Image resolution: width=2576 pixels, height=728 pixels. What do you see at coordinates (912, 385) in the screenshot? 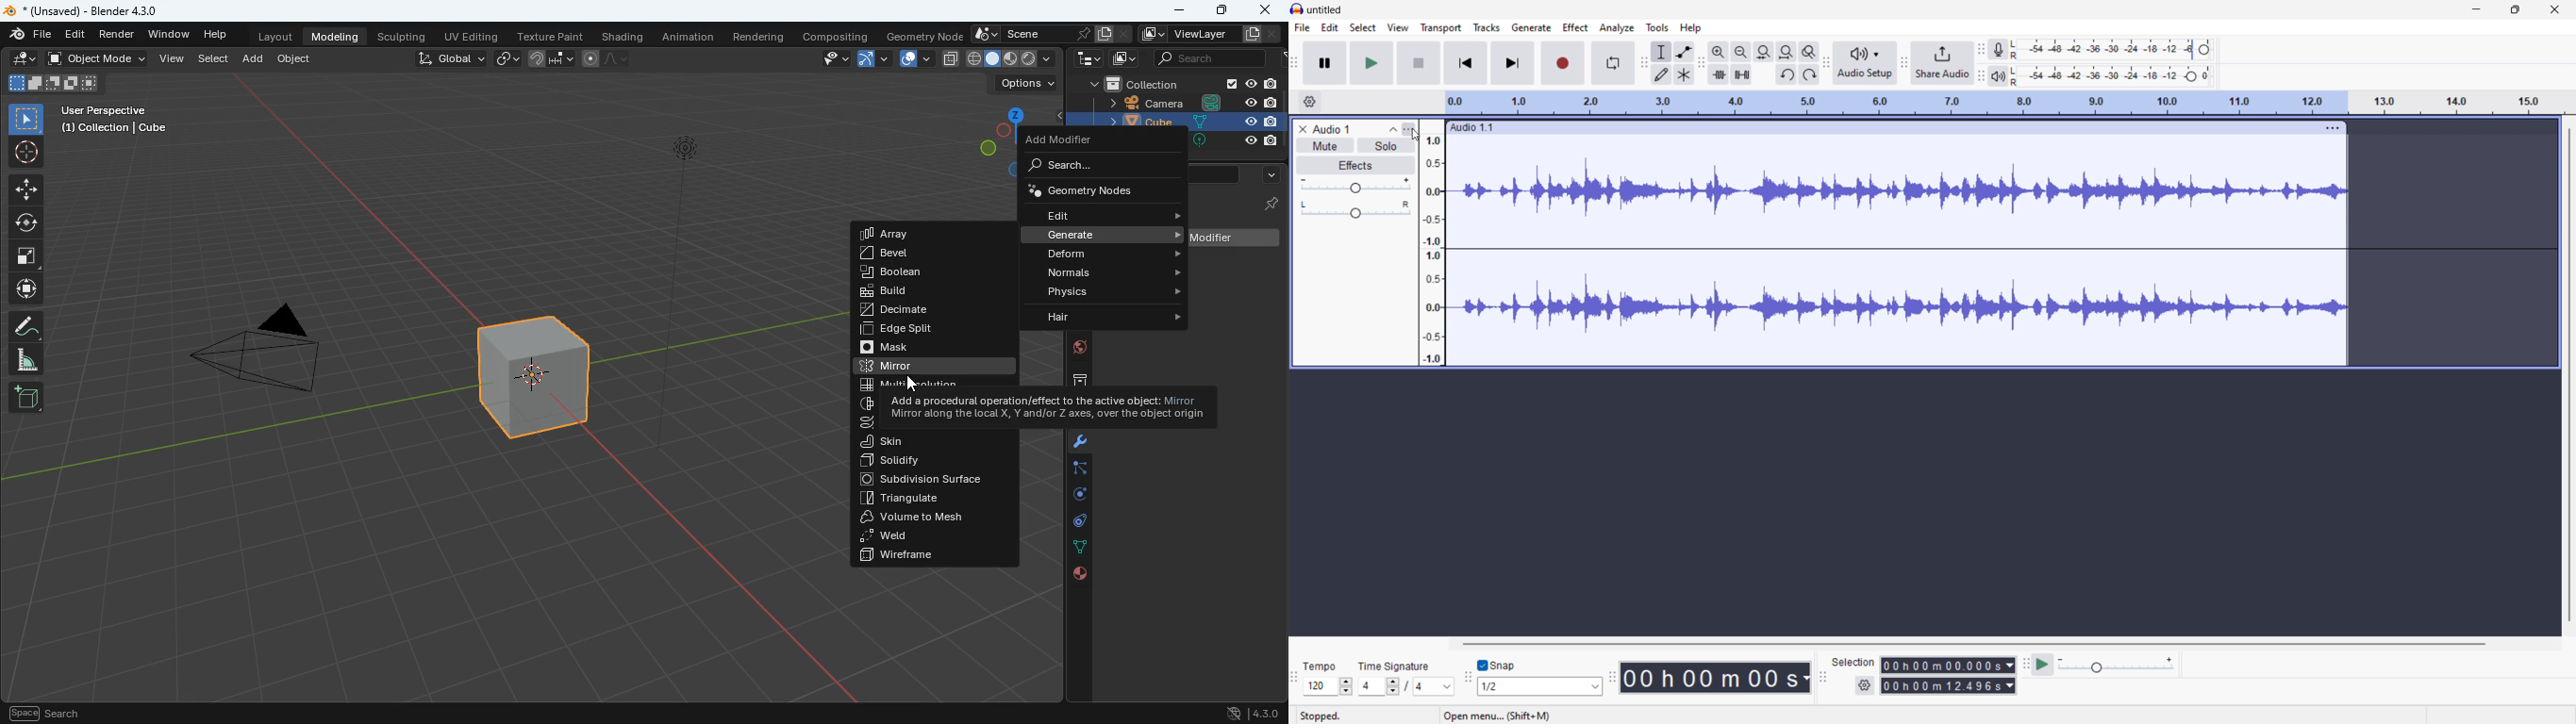
I see `` at bounding box center [912, 385].